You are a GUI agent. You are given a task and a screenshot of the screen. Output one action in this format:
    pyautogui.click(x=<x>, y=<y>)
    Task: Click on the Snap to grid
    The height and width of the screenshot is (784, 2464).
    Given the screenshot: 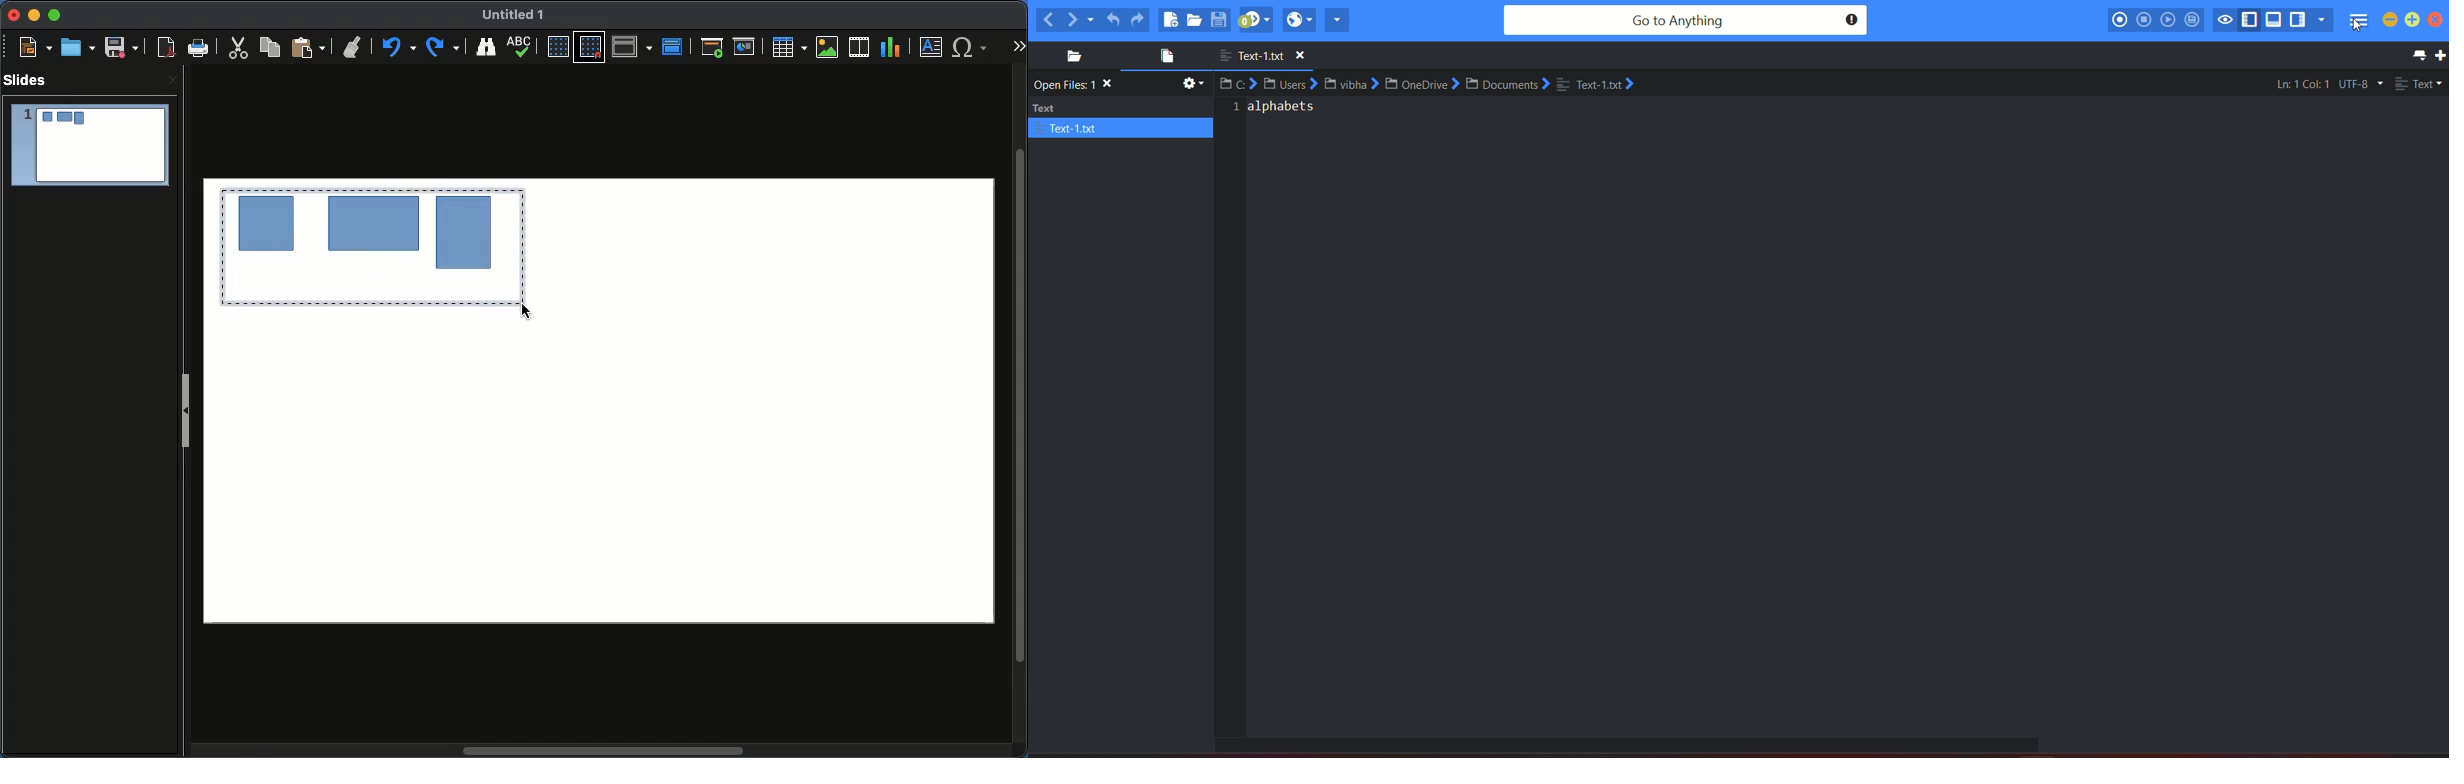 What is the action you would take?
    pyautogui.click(x=590, y=48)
    